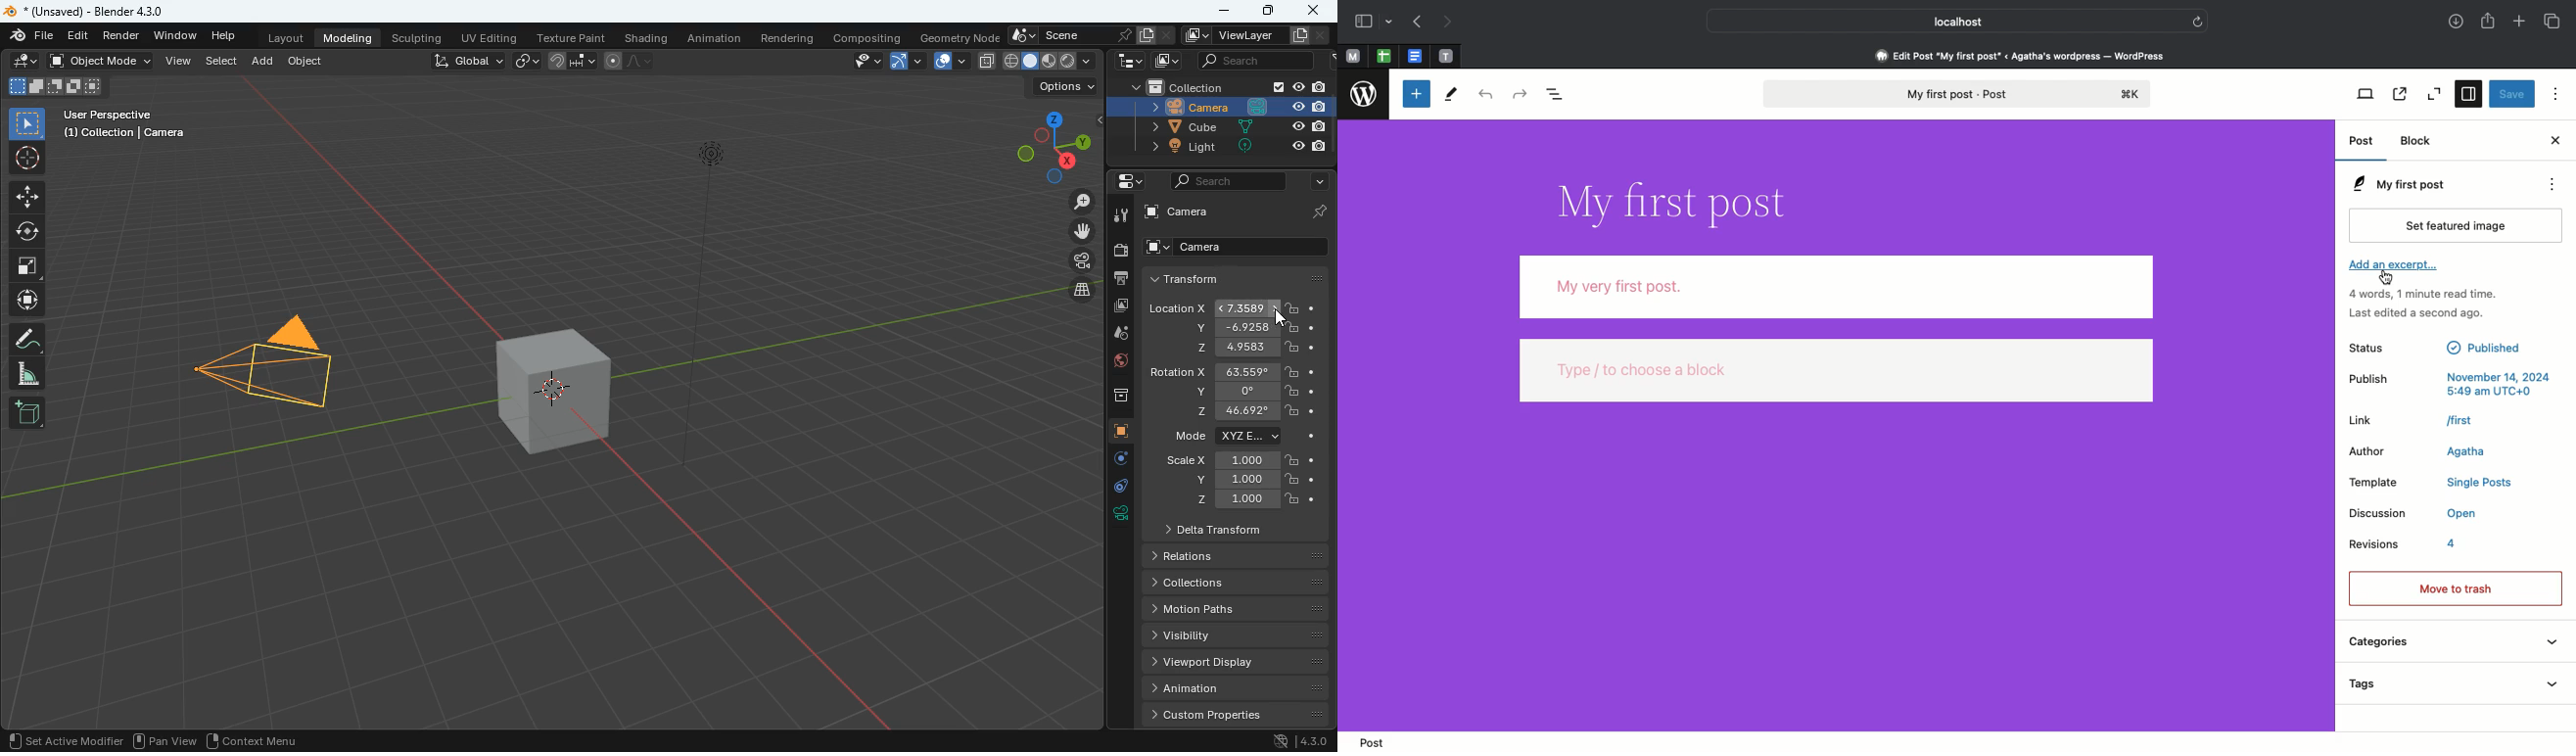  What do you see at coordinates (1242, 458) in the screenshot?
I see `scale x` at bounding box center [1242, 458].